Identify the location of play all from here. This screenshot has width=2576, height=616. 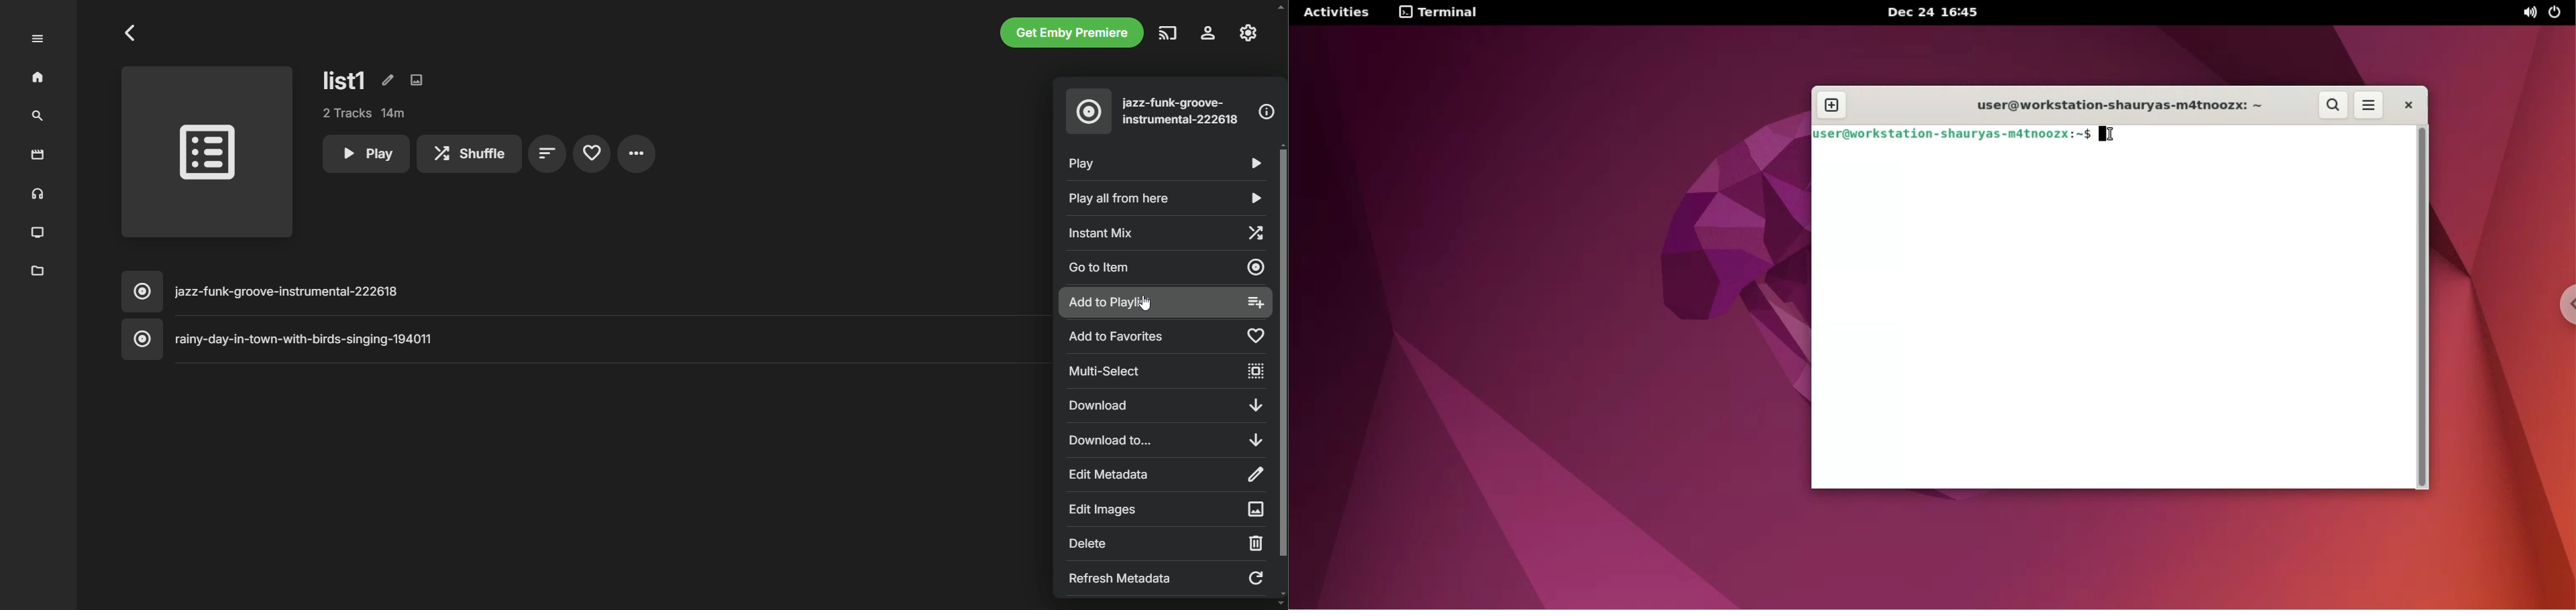
(1167, 198).